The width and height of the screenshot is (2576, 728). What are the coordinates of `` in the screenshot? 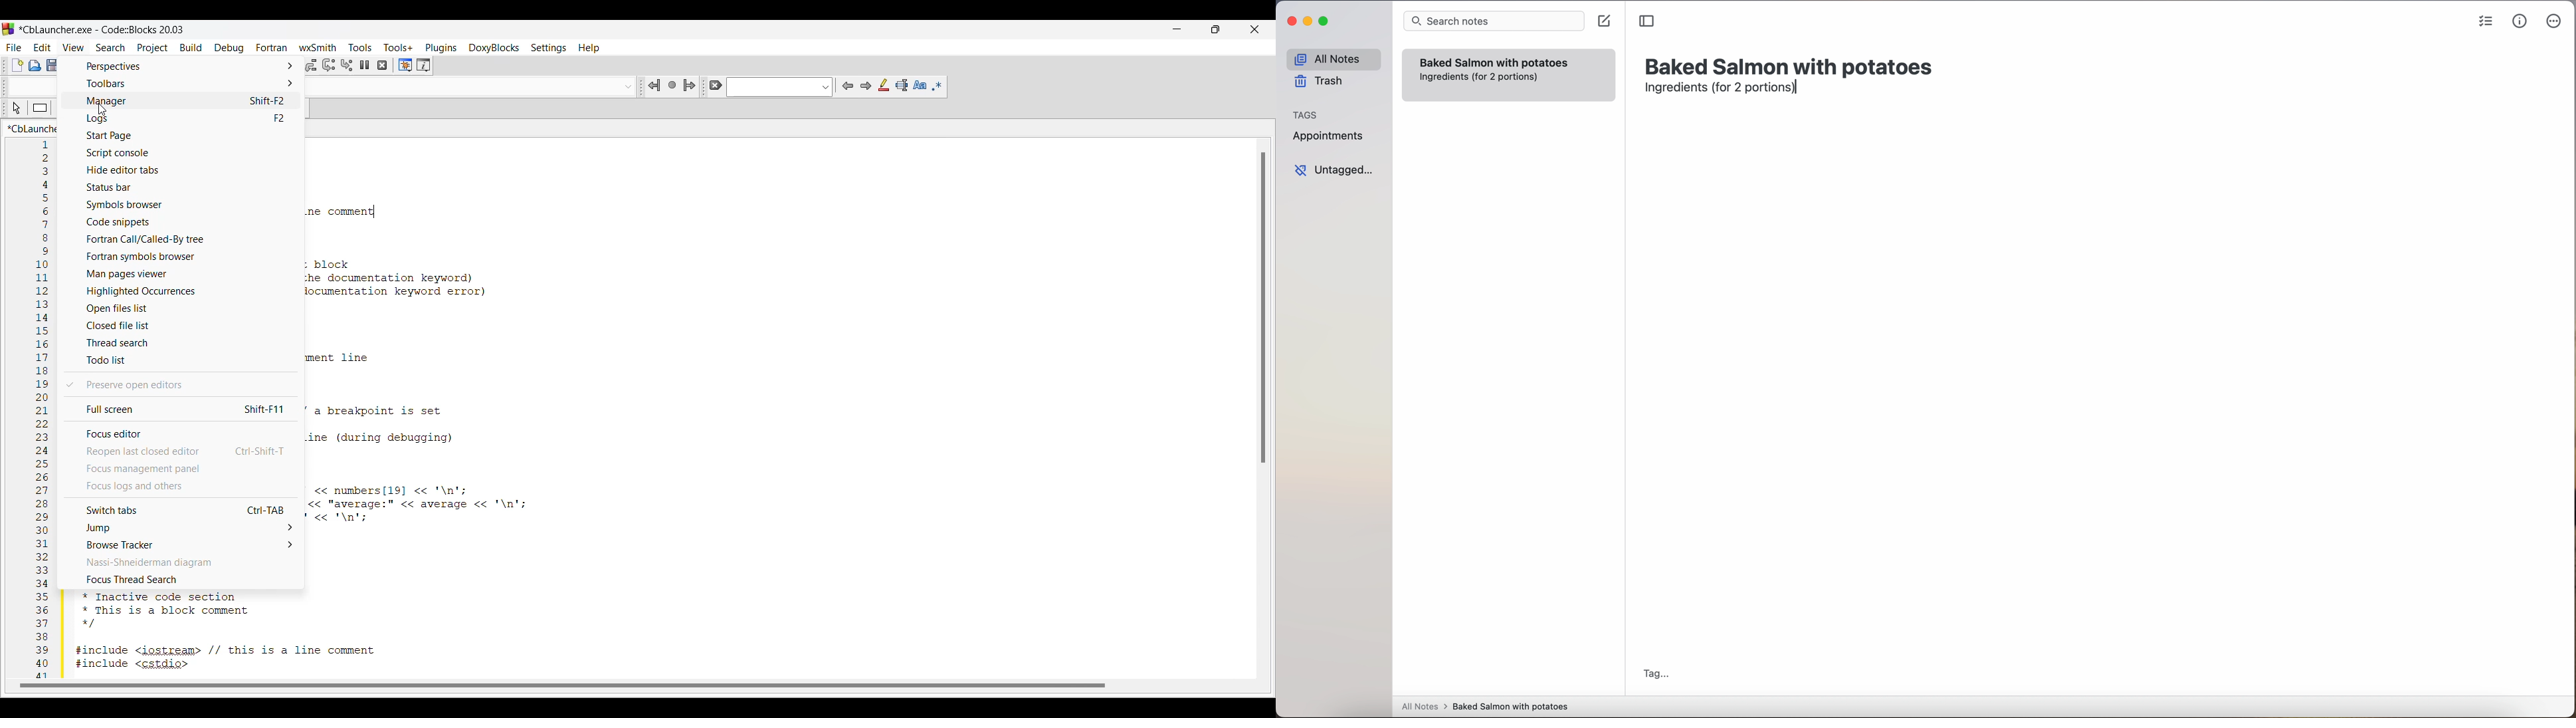 It's located at (365, 65).